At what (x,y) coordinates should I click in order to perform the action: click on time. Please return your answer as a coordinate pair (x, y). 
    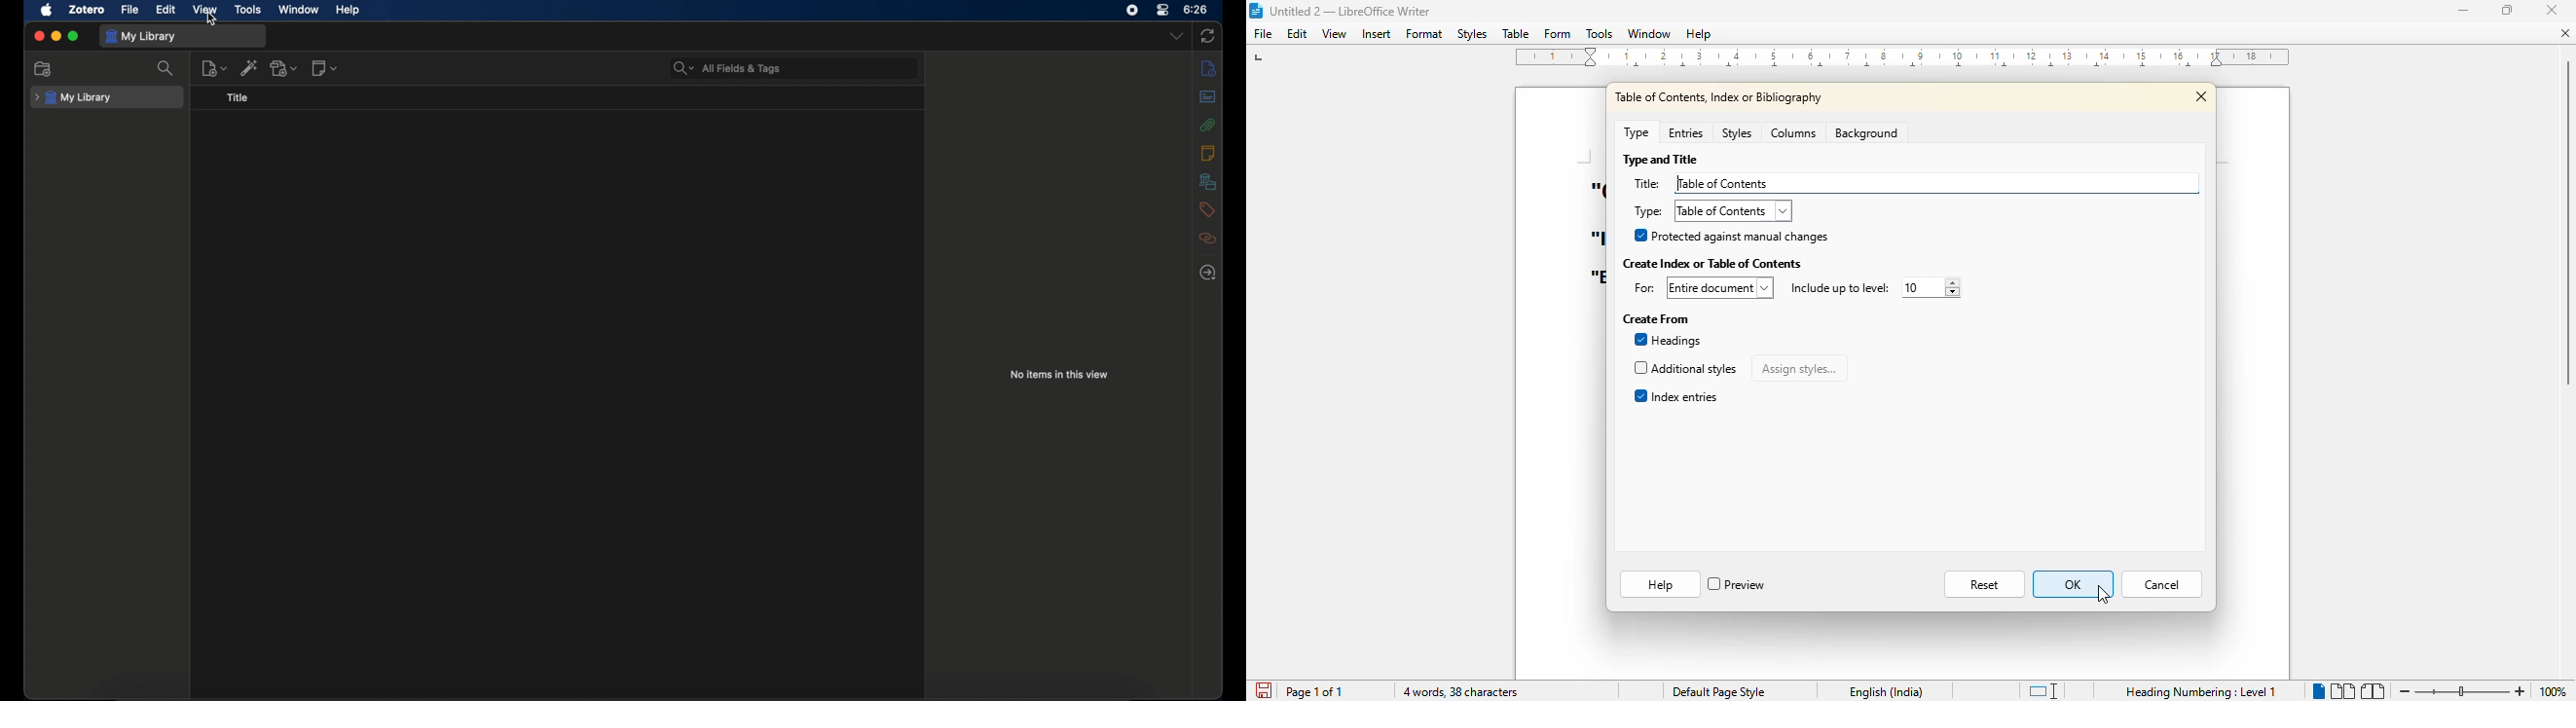
    Looking at the image, I should click on (1196, 8).